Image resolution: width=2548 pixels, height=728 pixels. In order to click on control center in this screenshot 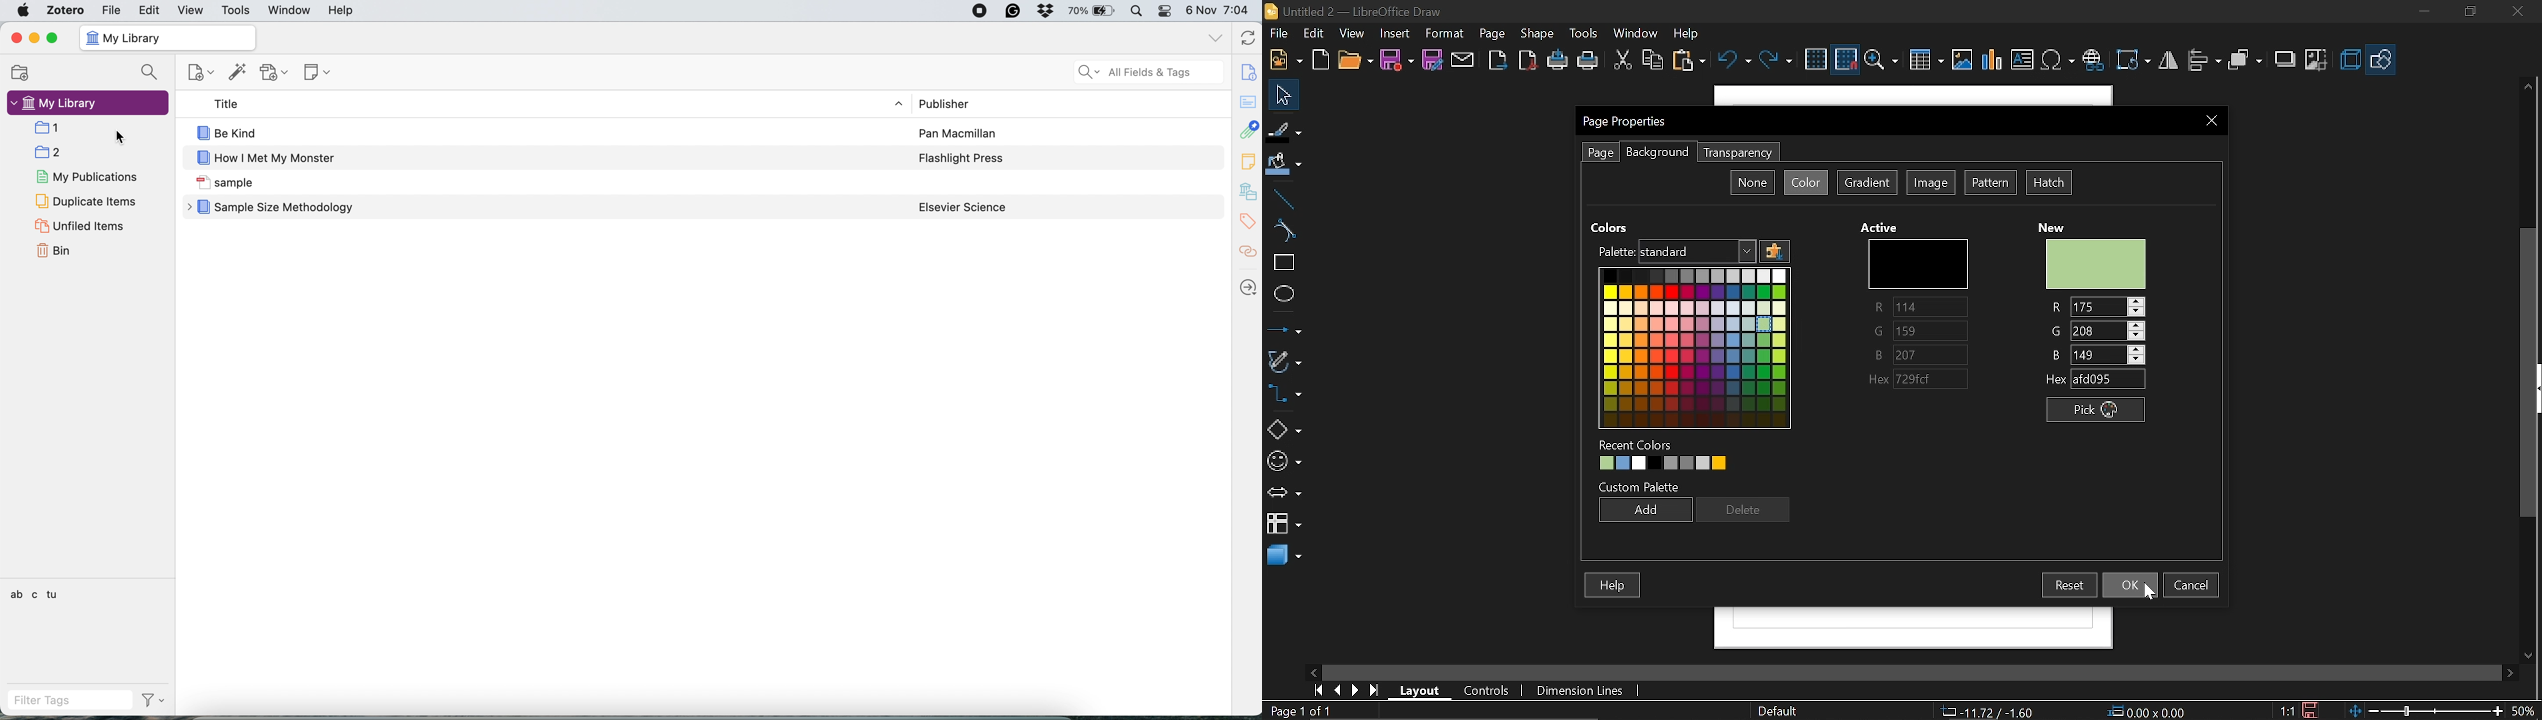, I will do `click(1168, 11)`.